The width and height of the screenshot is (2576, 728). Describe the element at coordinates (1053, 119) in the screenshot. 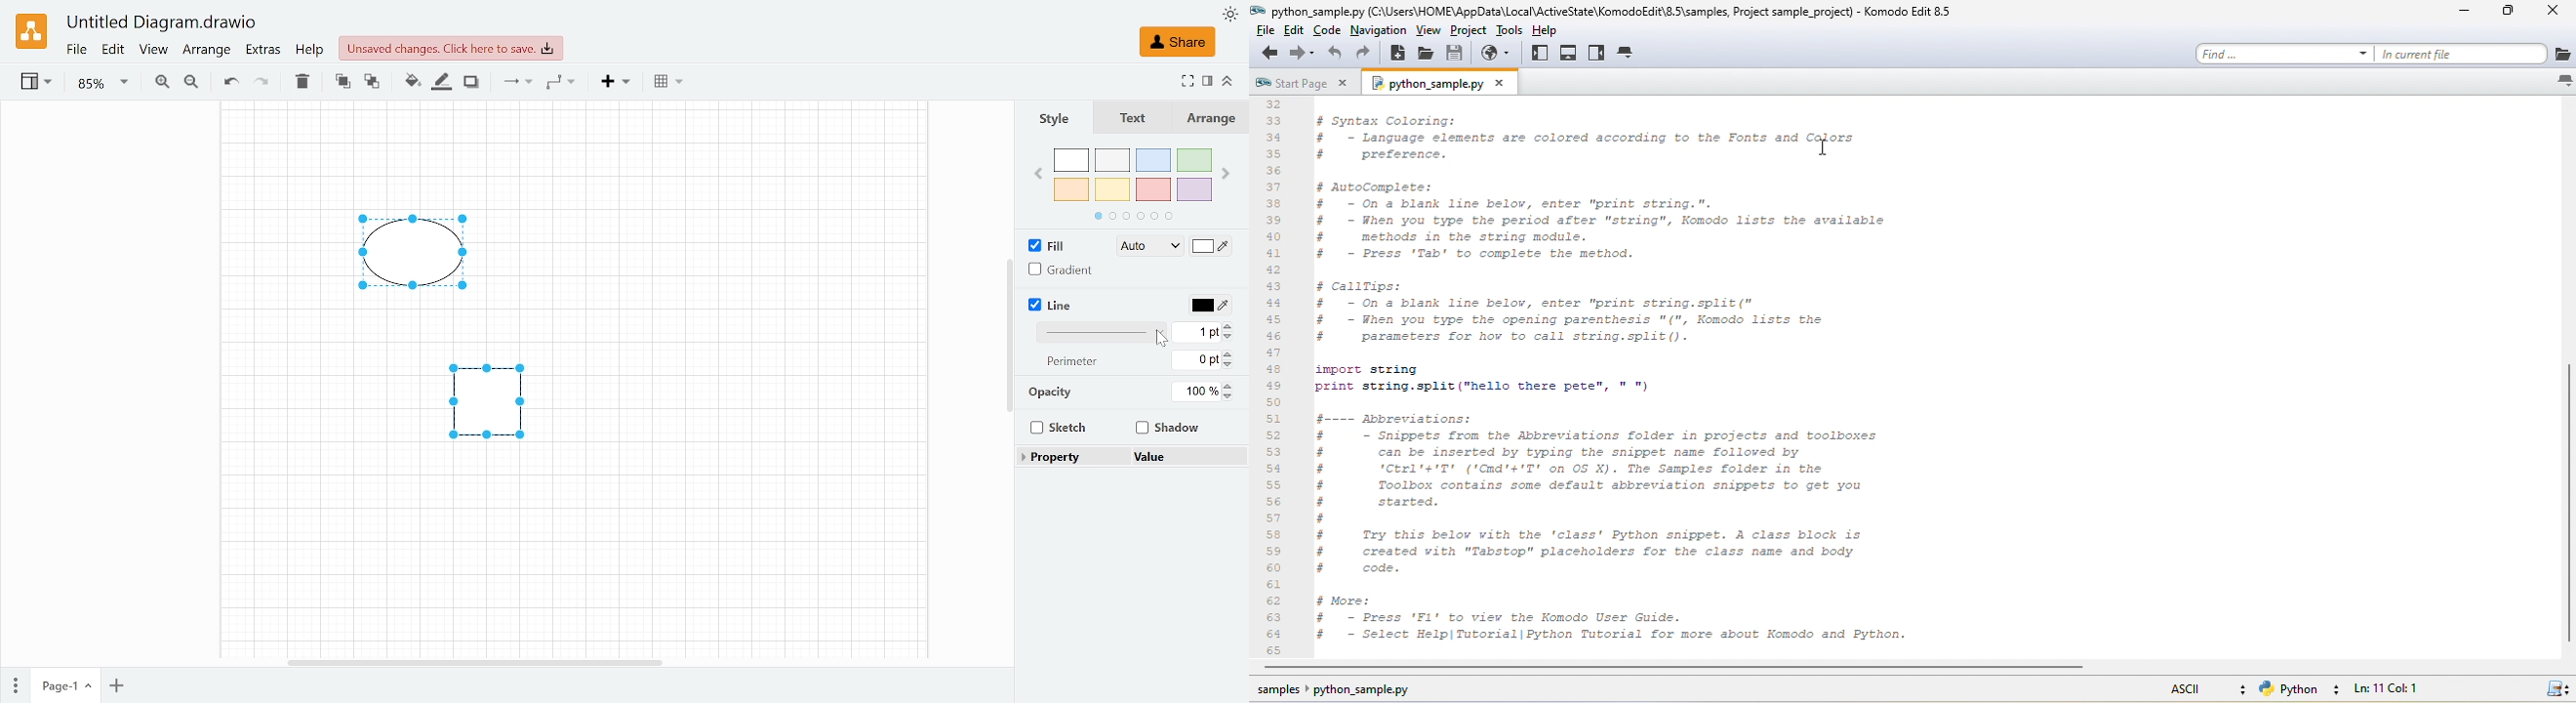

I see `Style` at that location.